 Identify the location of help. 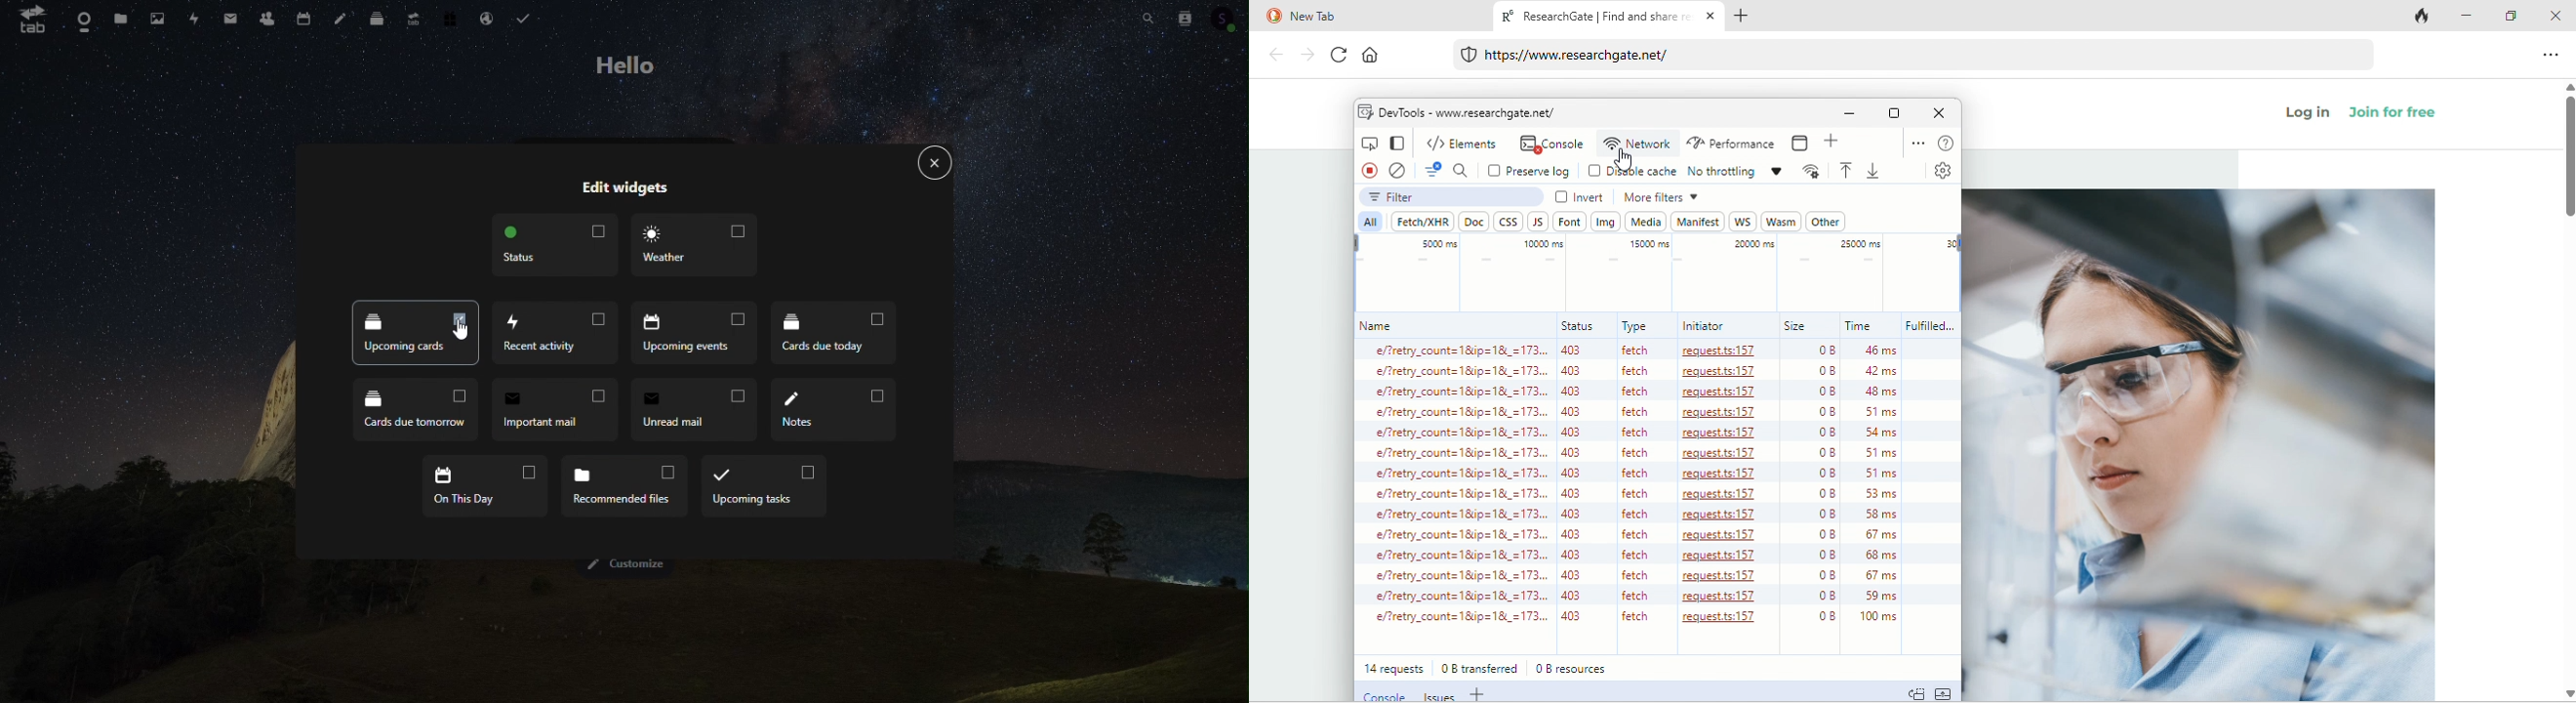
(1946, 143).